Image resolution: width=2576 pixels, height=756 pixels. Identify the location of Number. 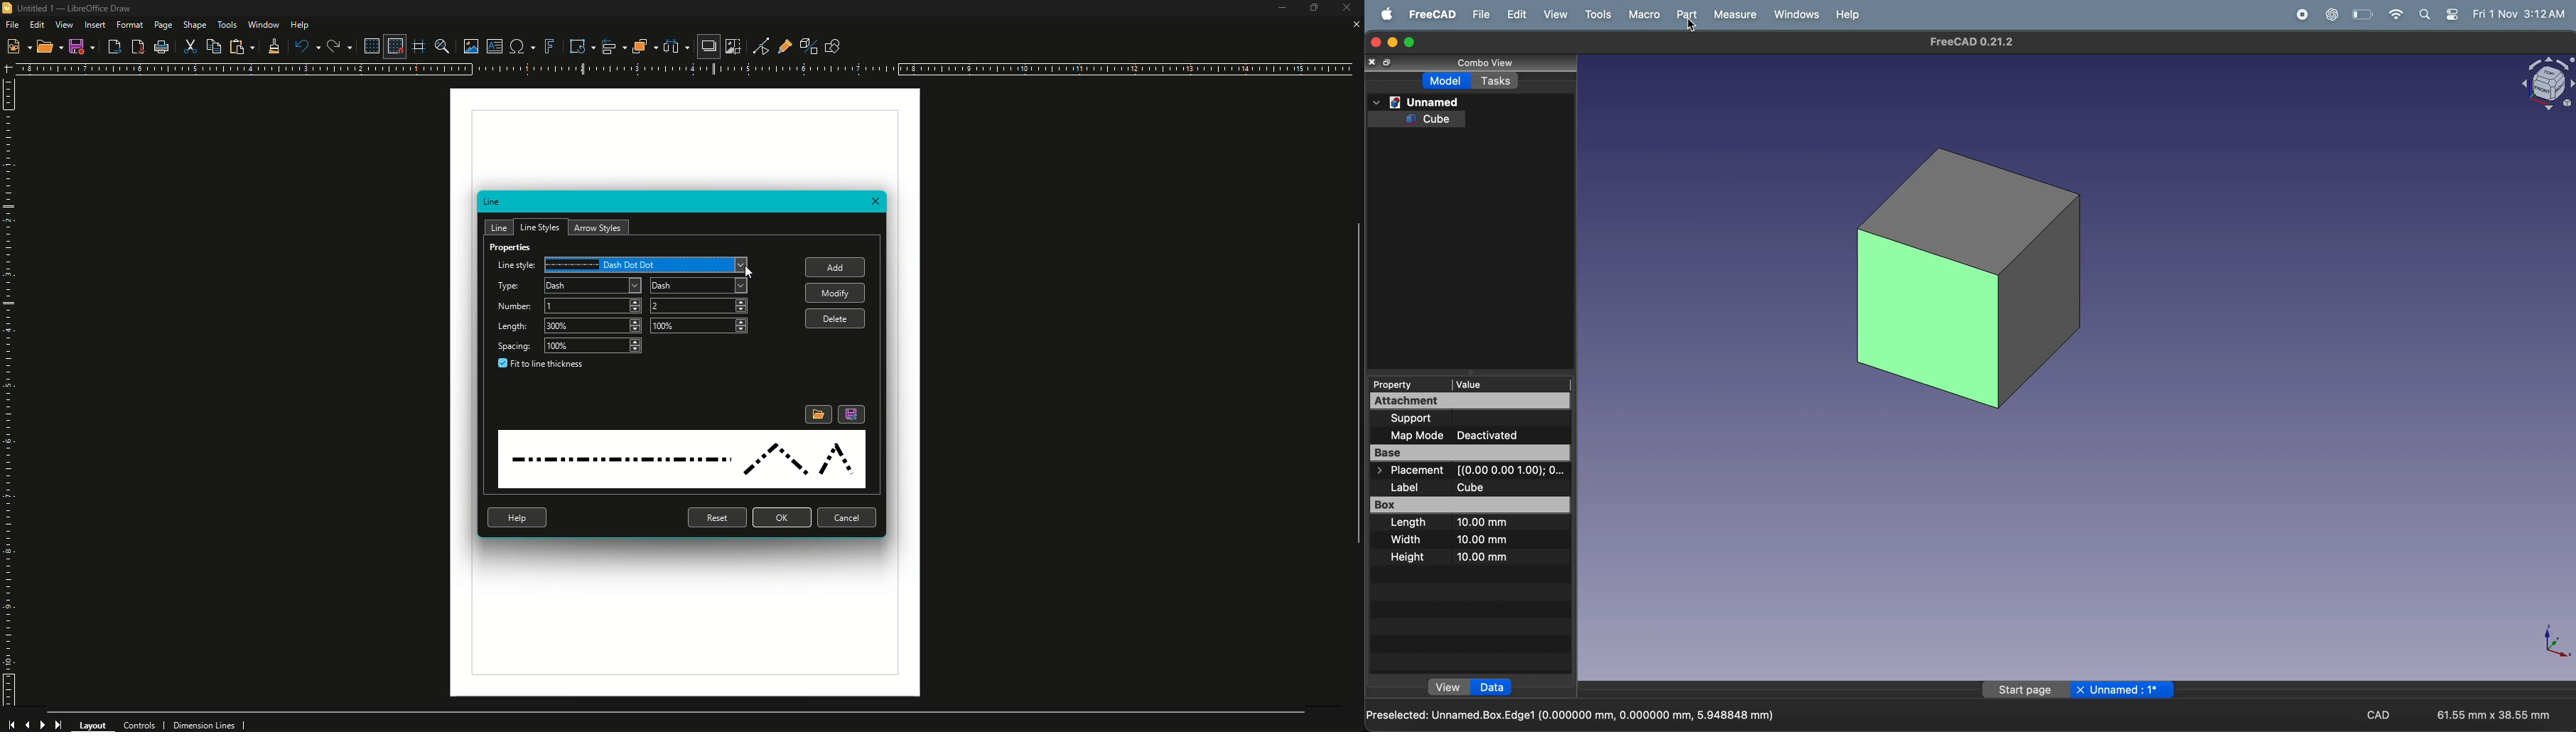
(514, 307).